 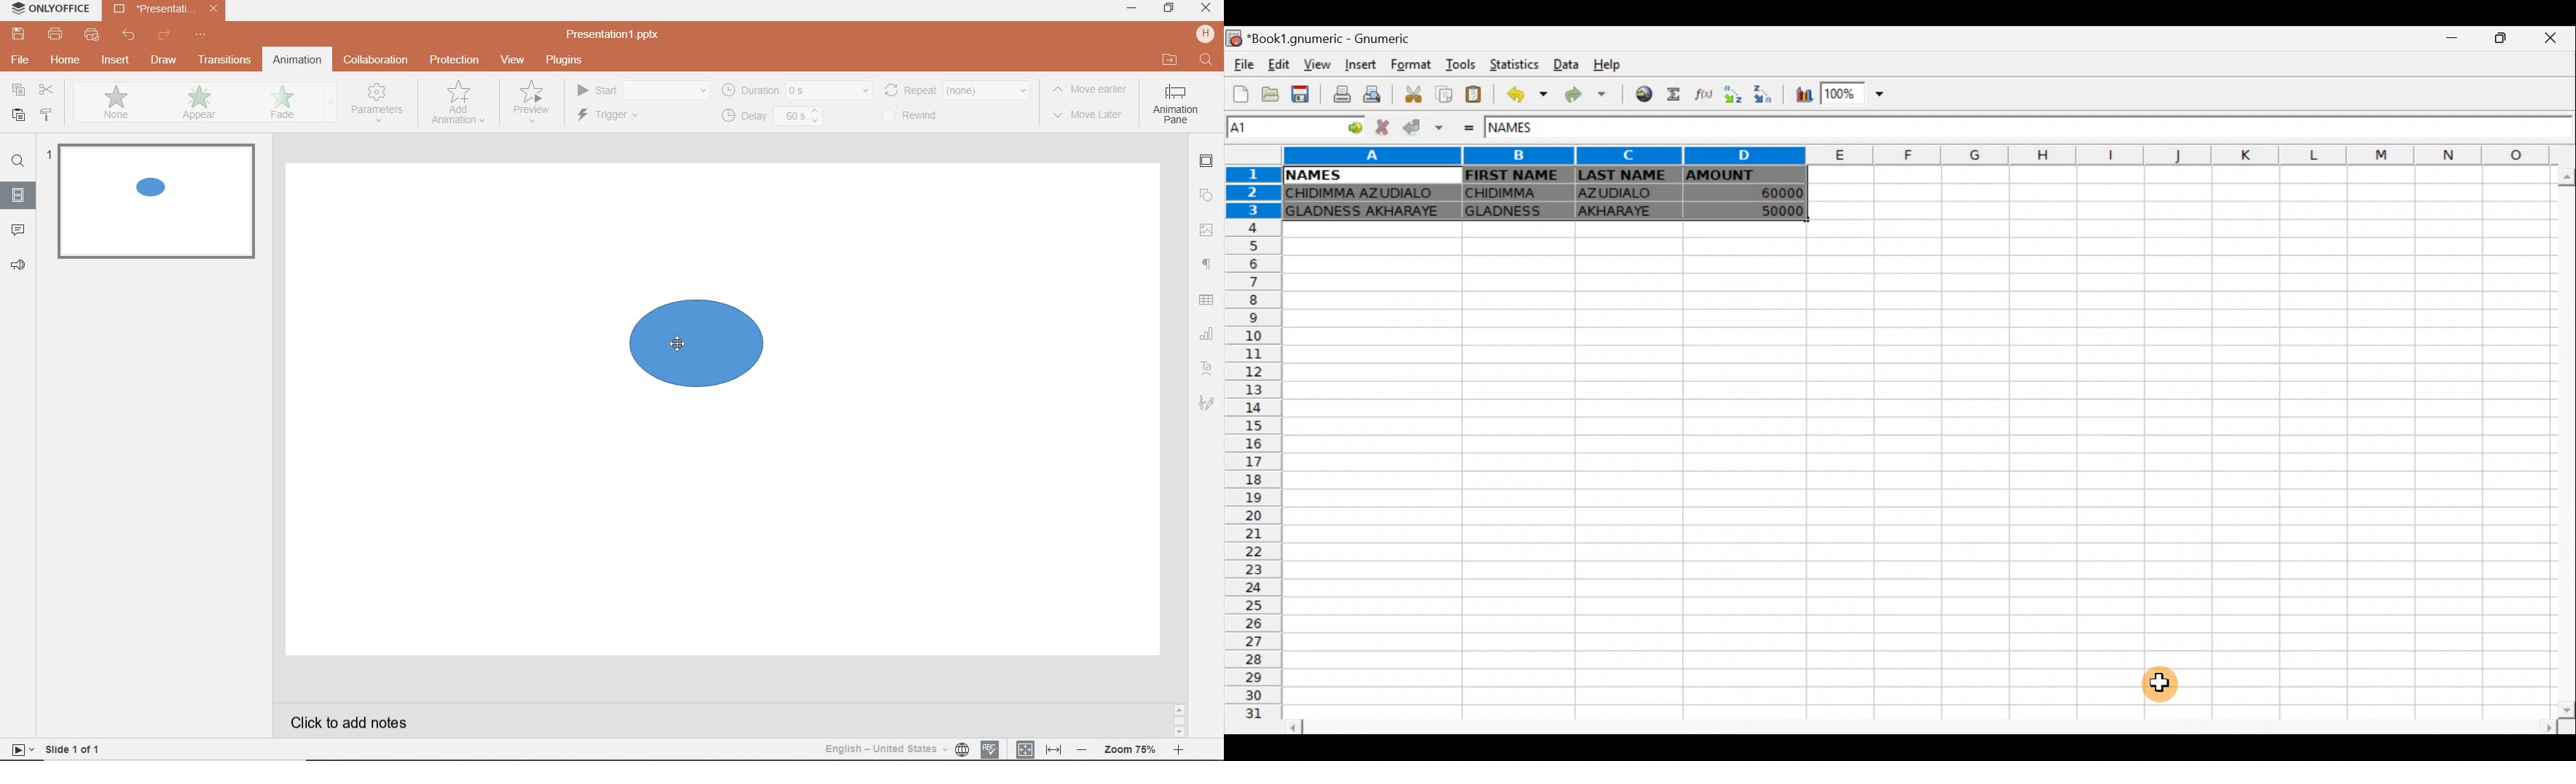 What do you see at coordinates (1251, 451) in the screenshot?
I see `Rows` at bounding box center [1251, 451].